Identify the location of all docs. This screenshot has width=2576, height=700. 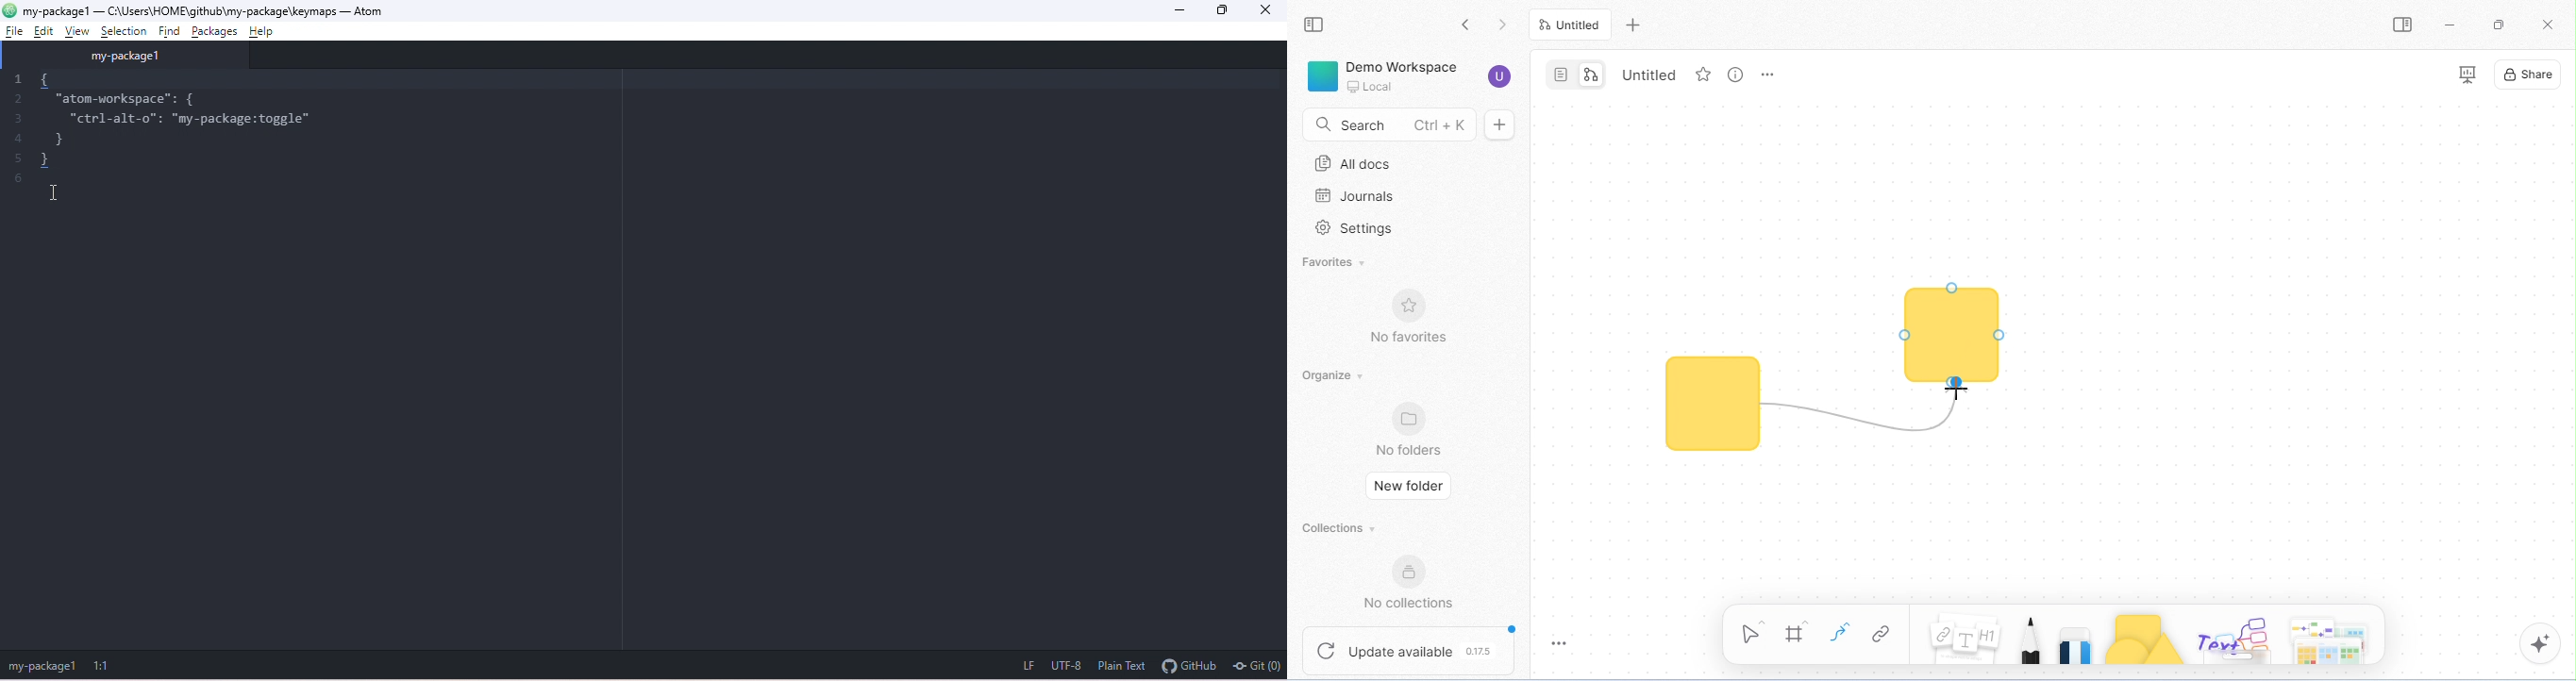
(1355, 164).